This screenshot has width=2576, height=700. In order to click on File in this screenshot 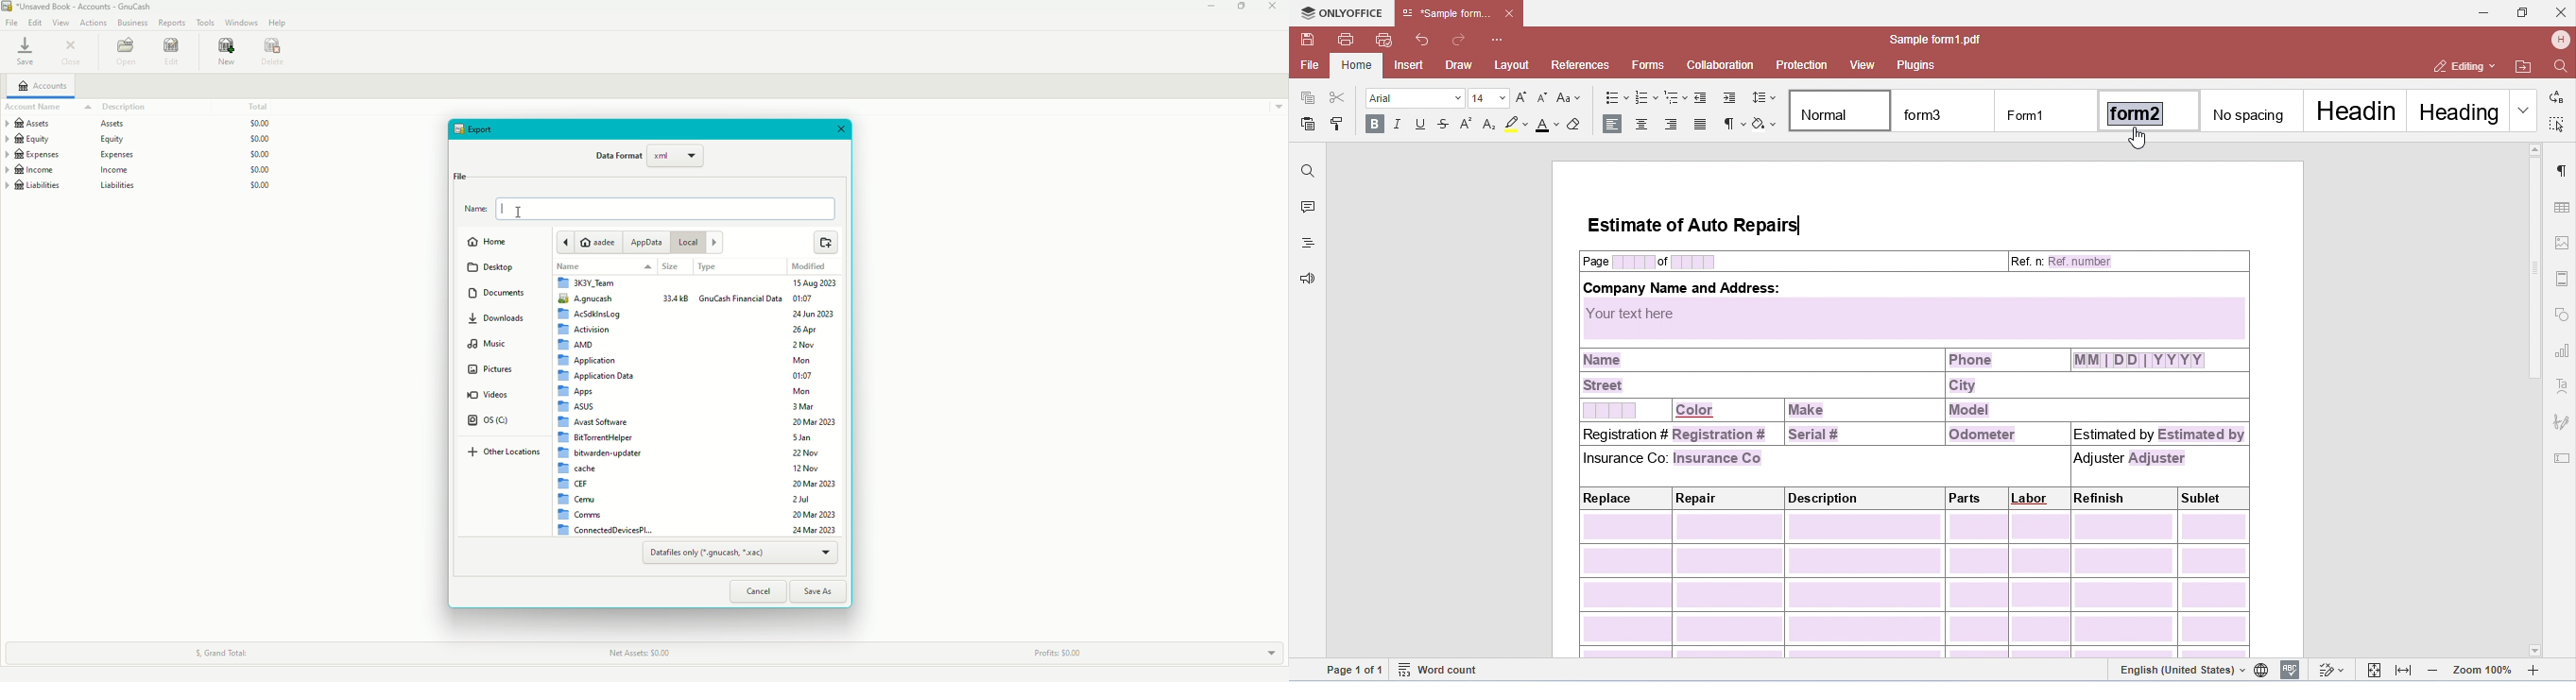, I will do `click(459, 175)`.